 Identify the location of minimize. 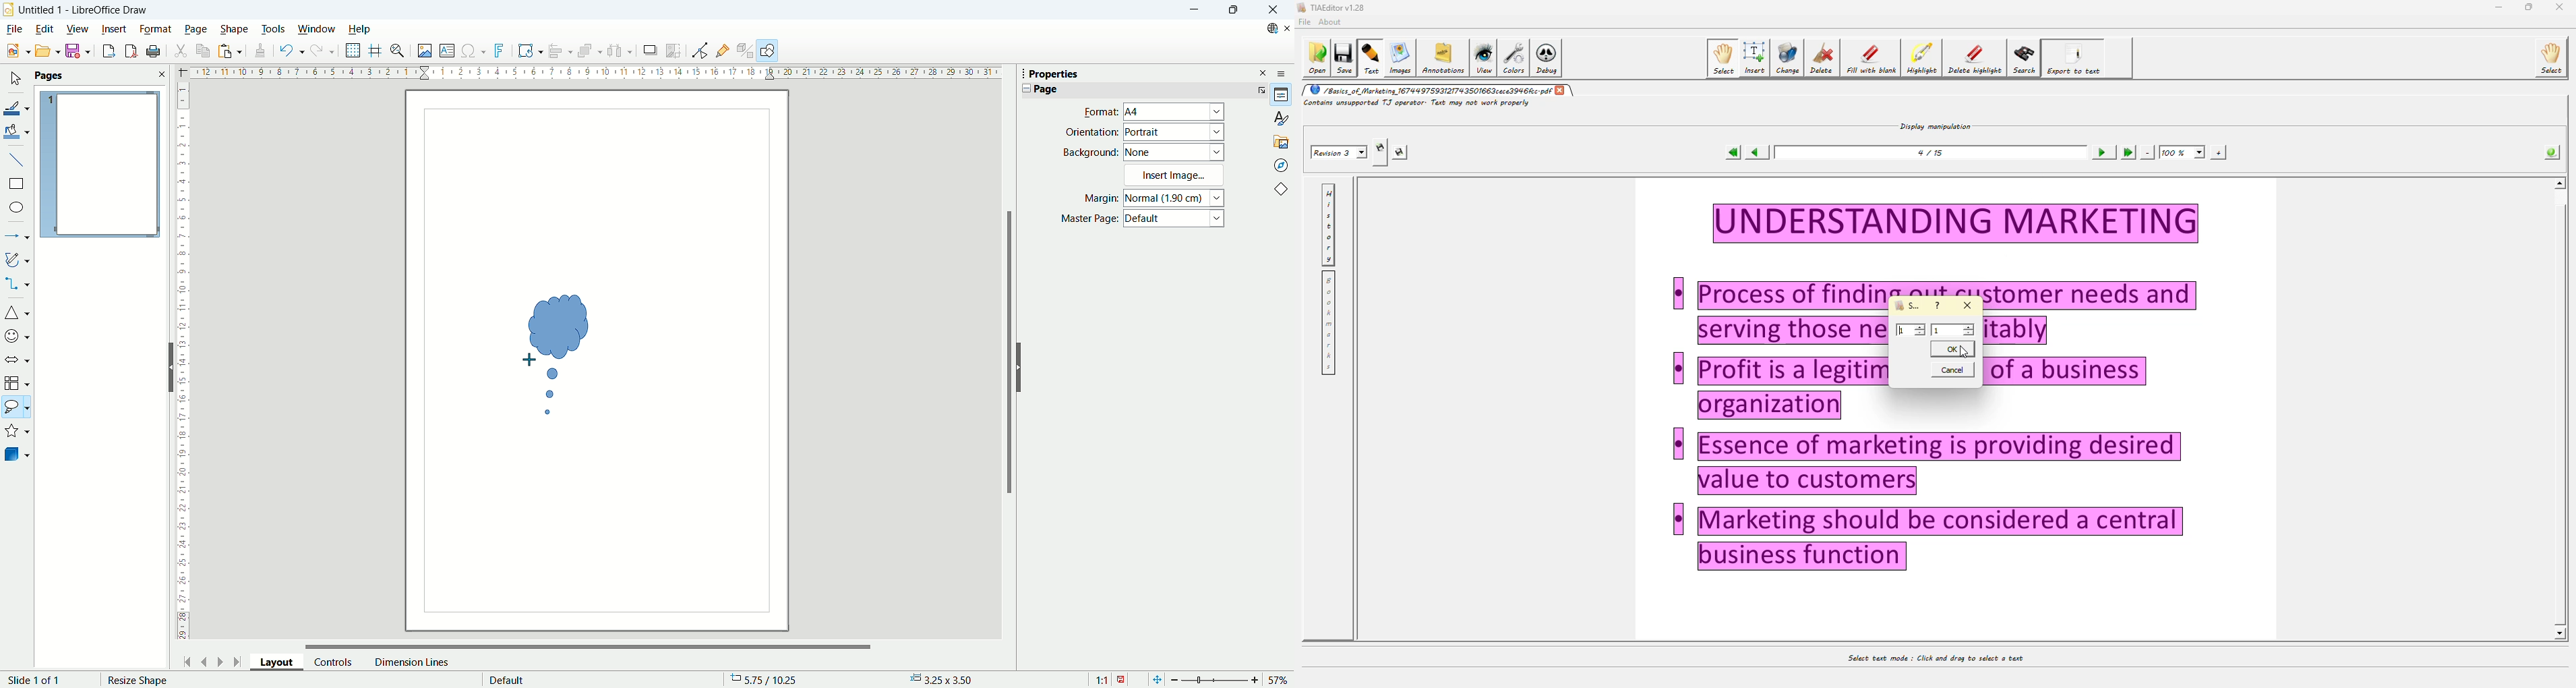
(1193, 10).